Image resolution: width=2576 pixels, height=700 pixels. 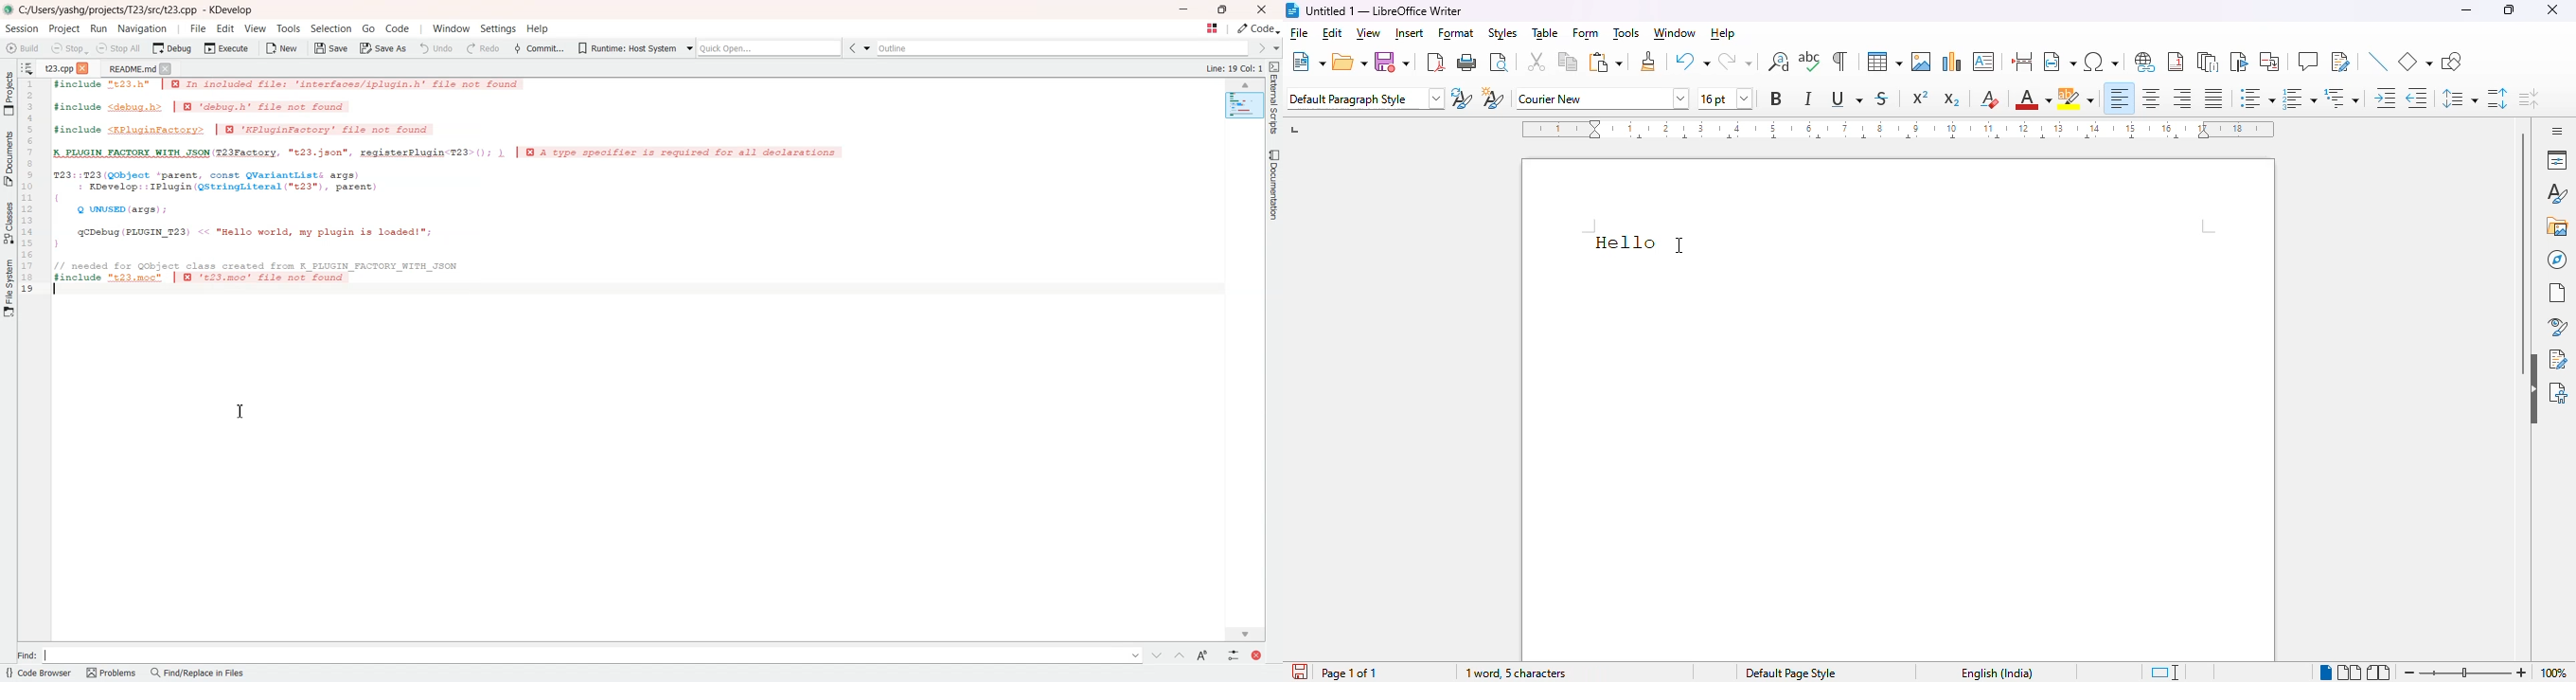 What do you see at coordinates (1157, 654) in the screenshot?
I see `Jump to next match` at bounding box center [1157, 654].